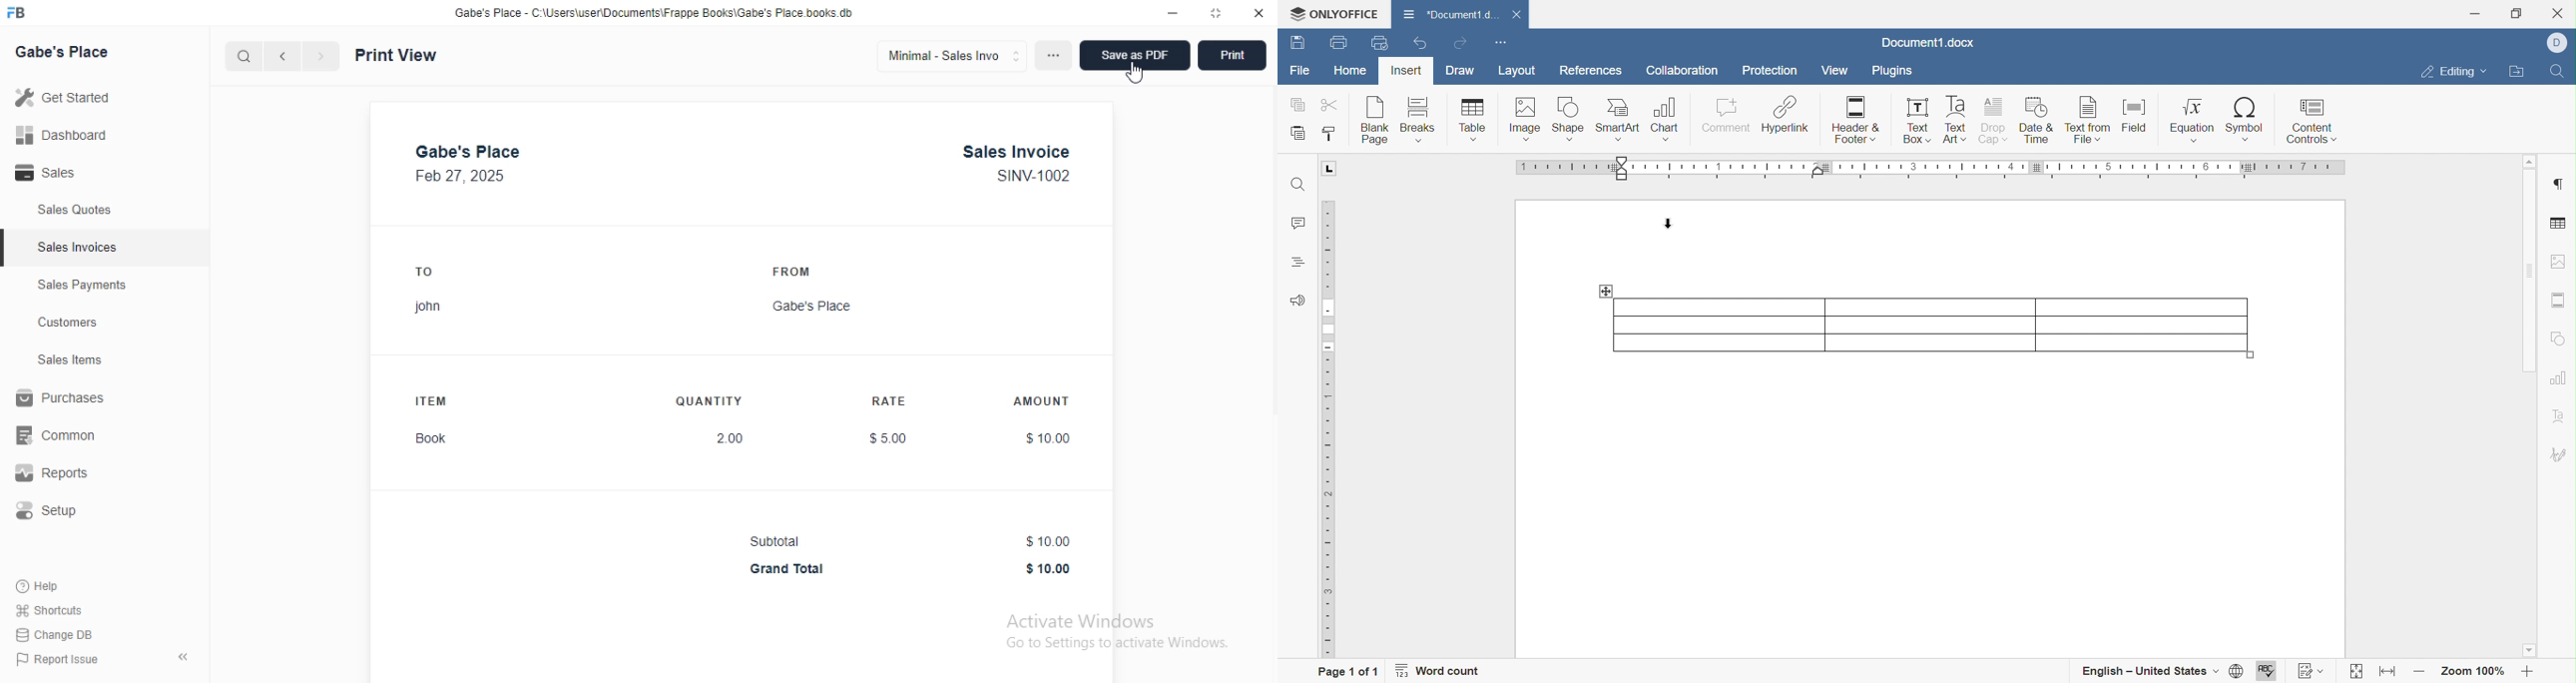 The image size is (2576, 700). What do you see at coordinates (50, 610) in the screenshot?
I see `shortcuts` at bounding box center [50, 610].